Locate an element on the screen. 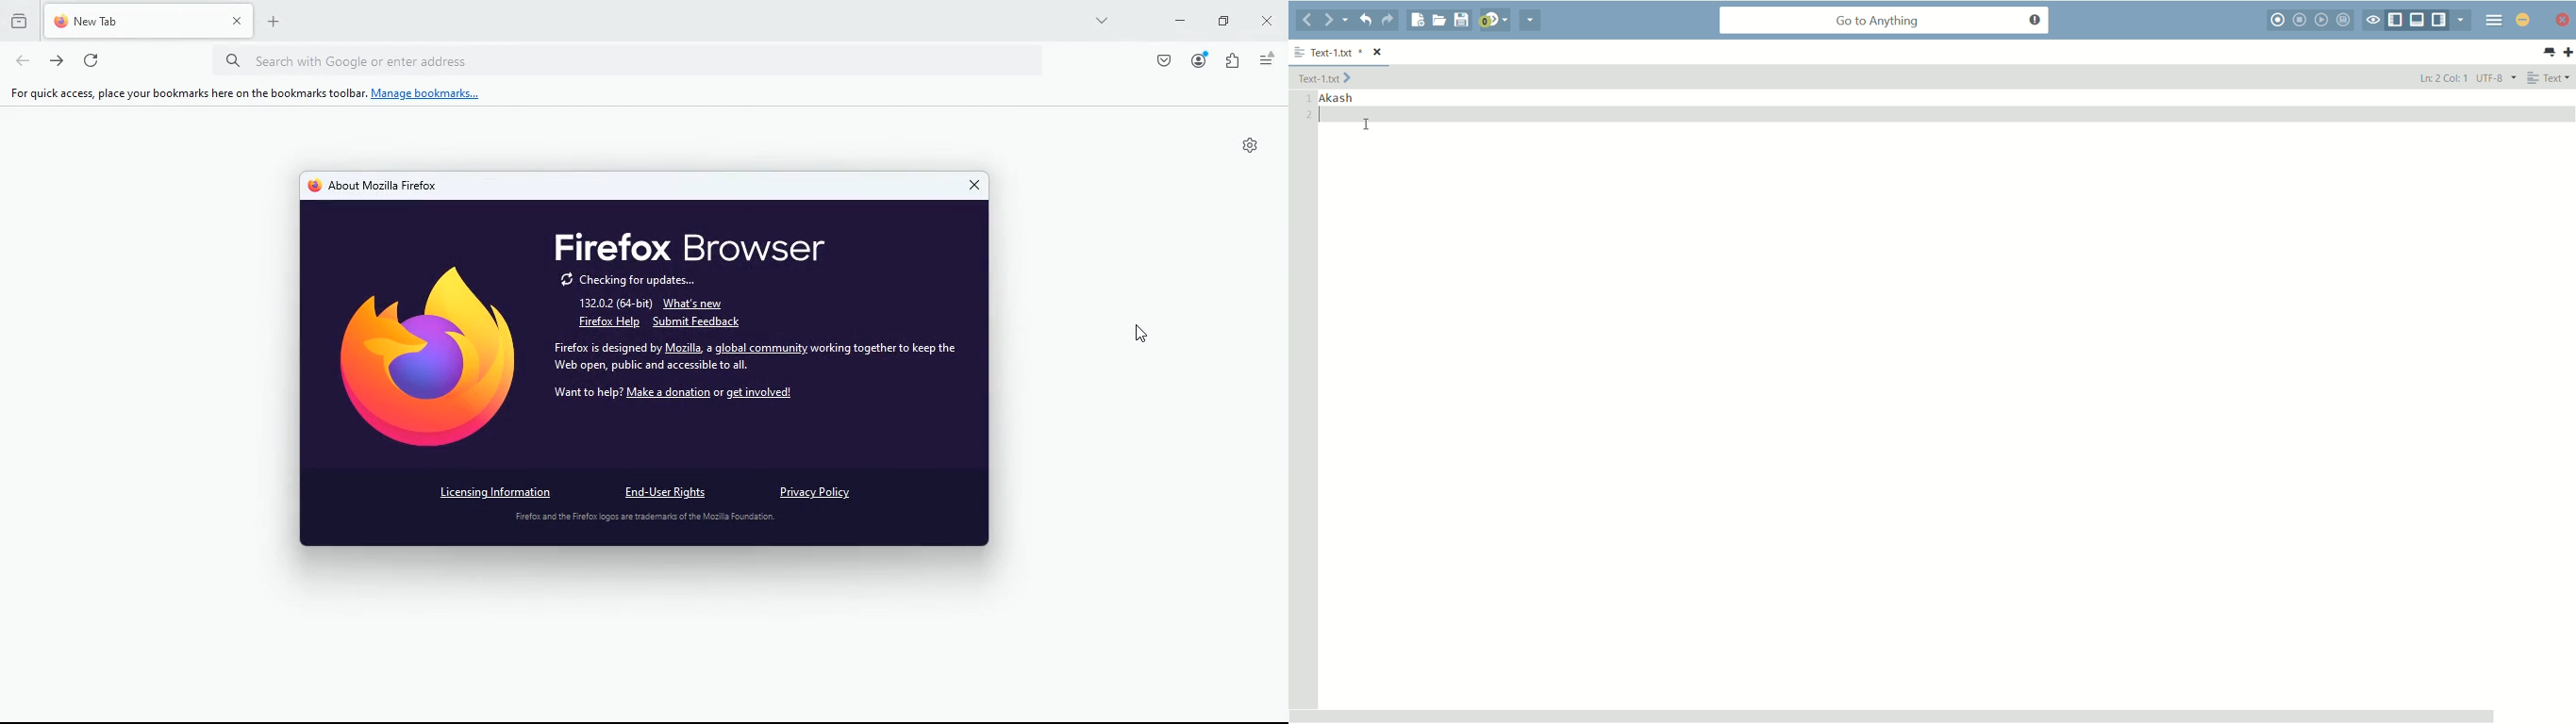 The image size is (2576, 728). firefox help is located at coordinates (609, 321).